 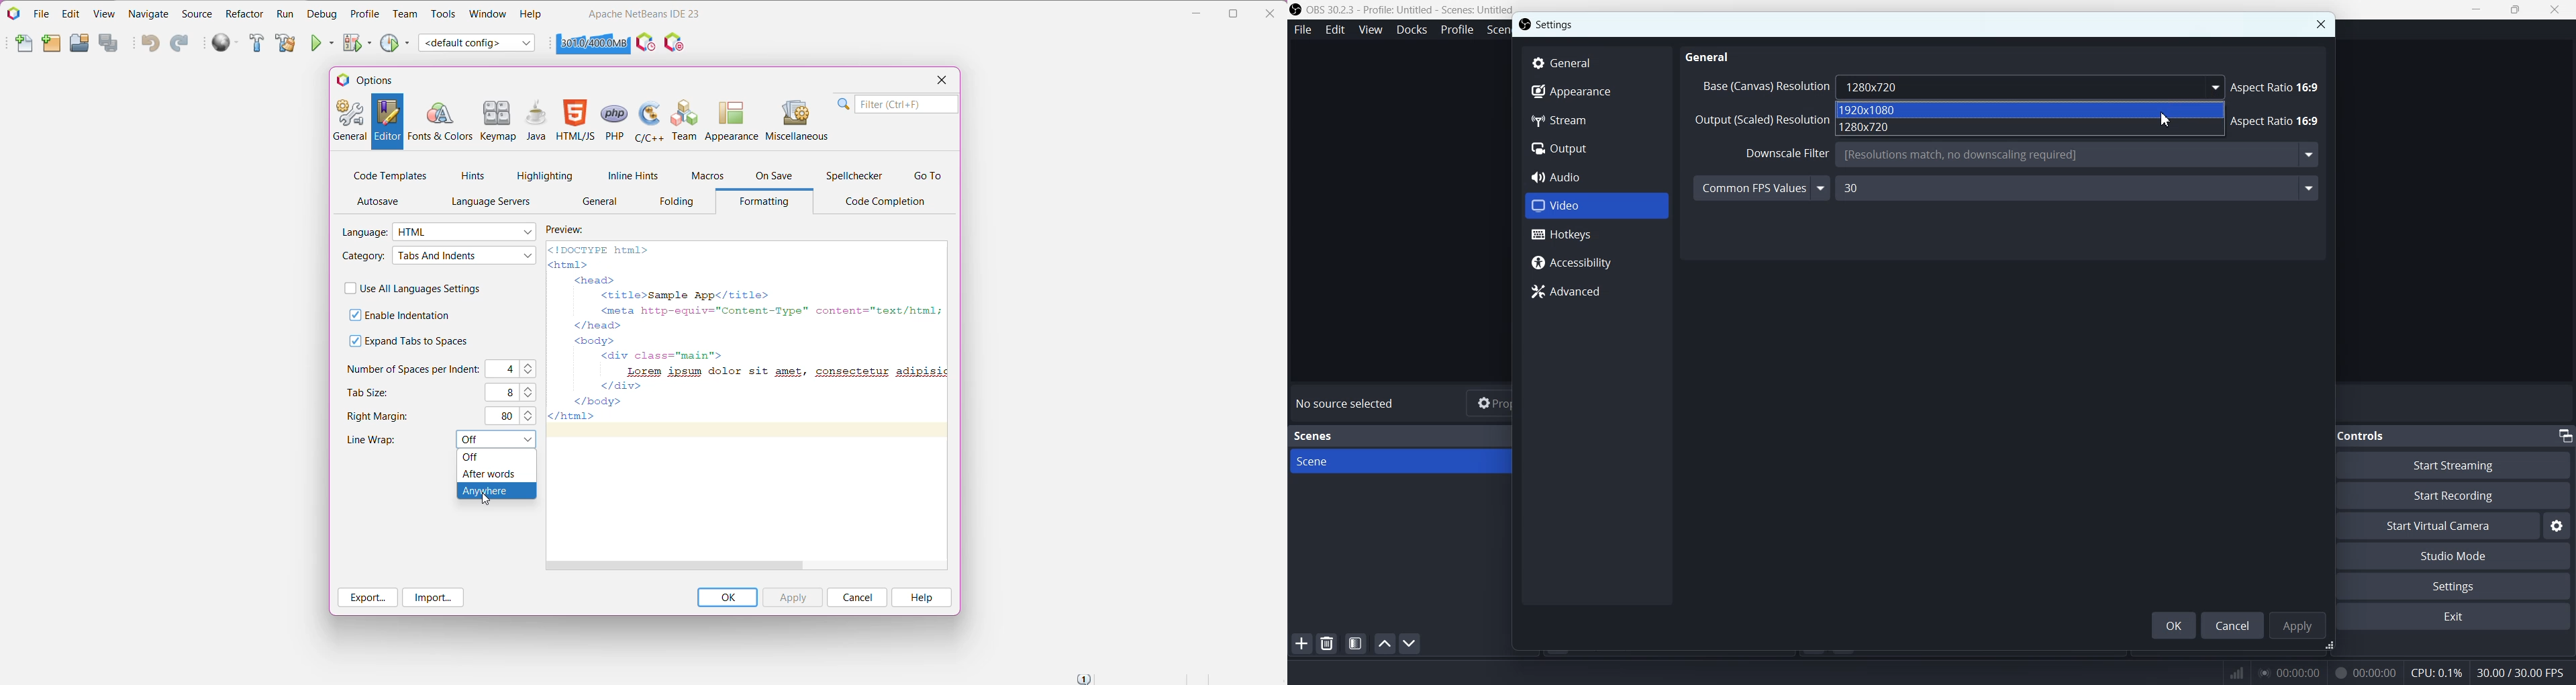 What do you see at coordinates (1557, 24) in the screenshot?
I see `Settings` at bounding box center [1557, 24].